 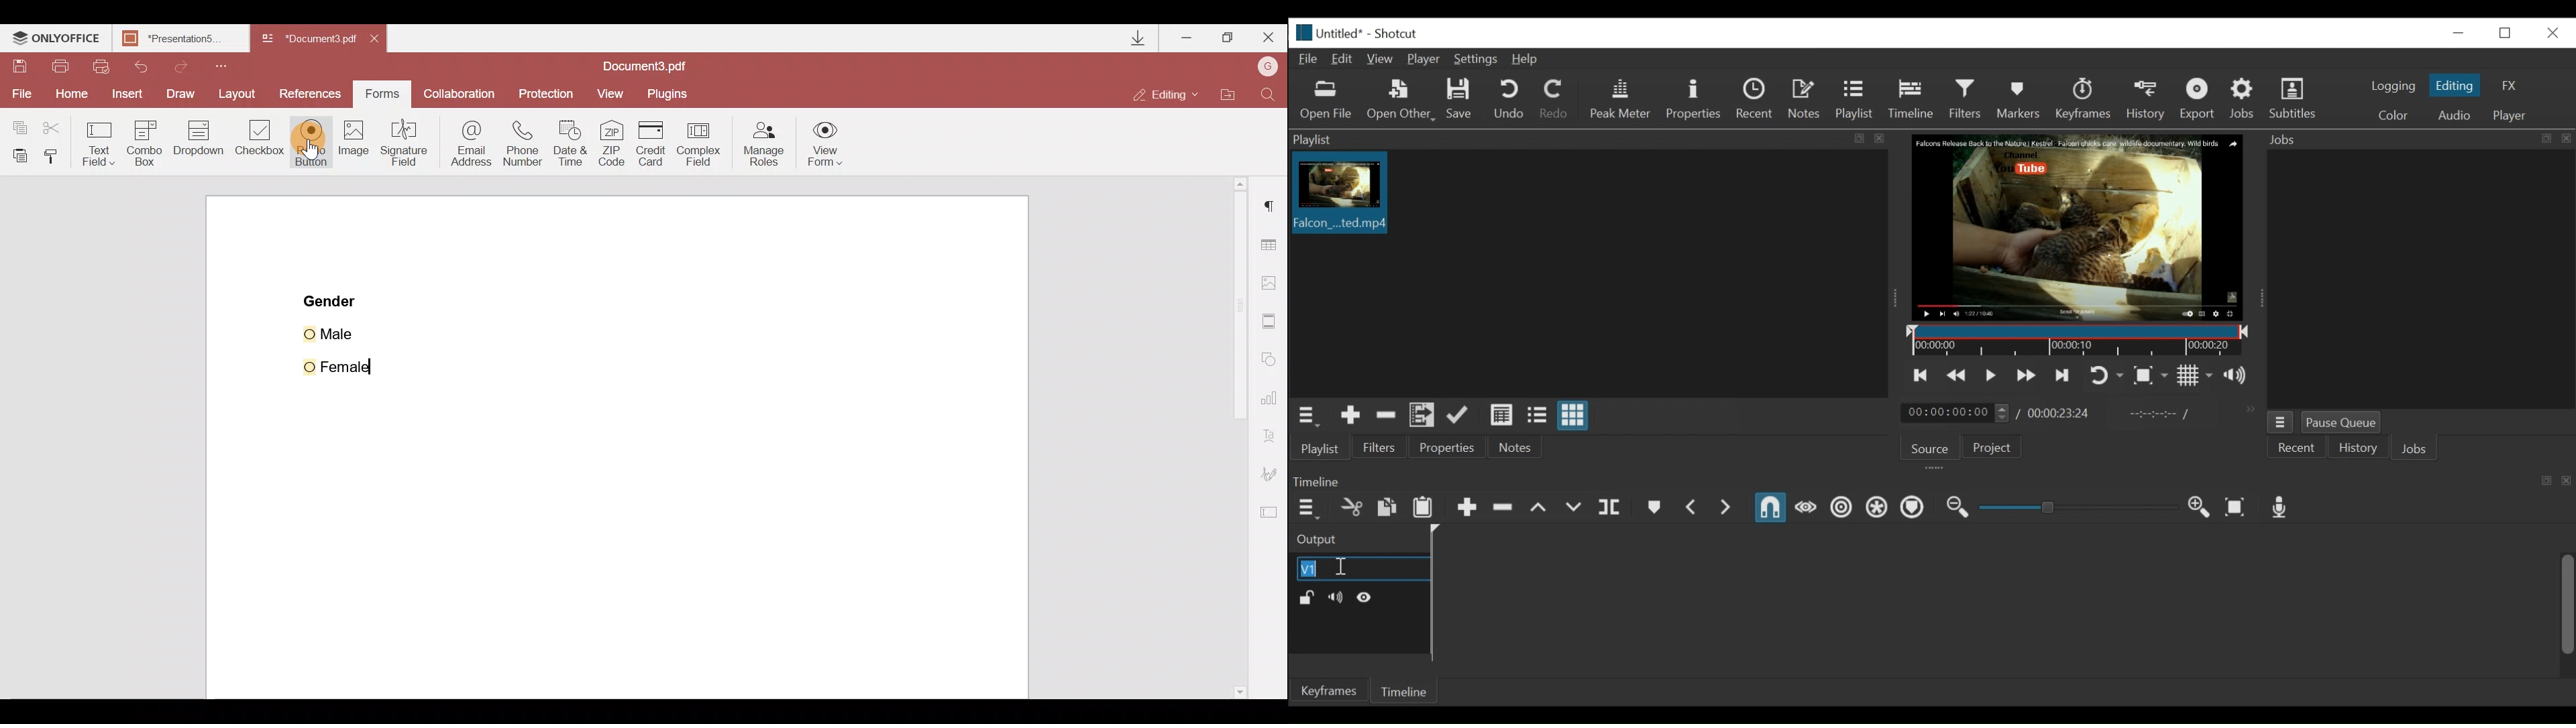 What do you see at coordinates (1914, 100) in the screenshot?
I see `Timeline` at bounding box center [1914, 100].